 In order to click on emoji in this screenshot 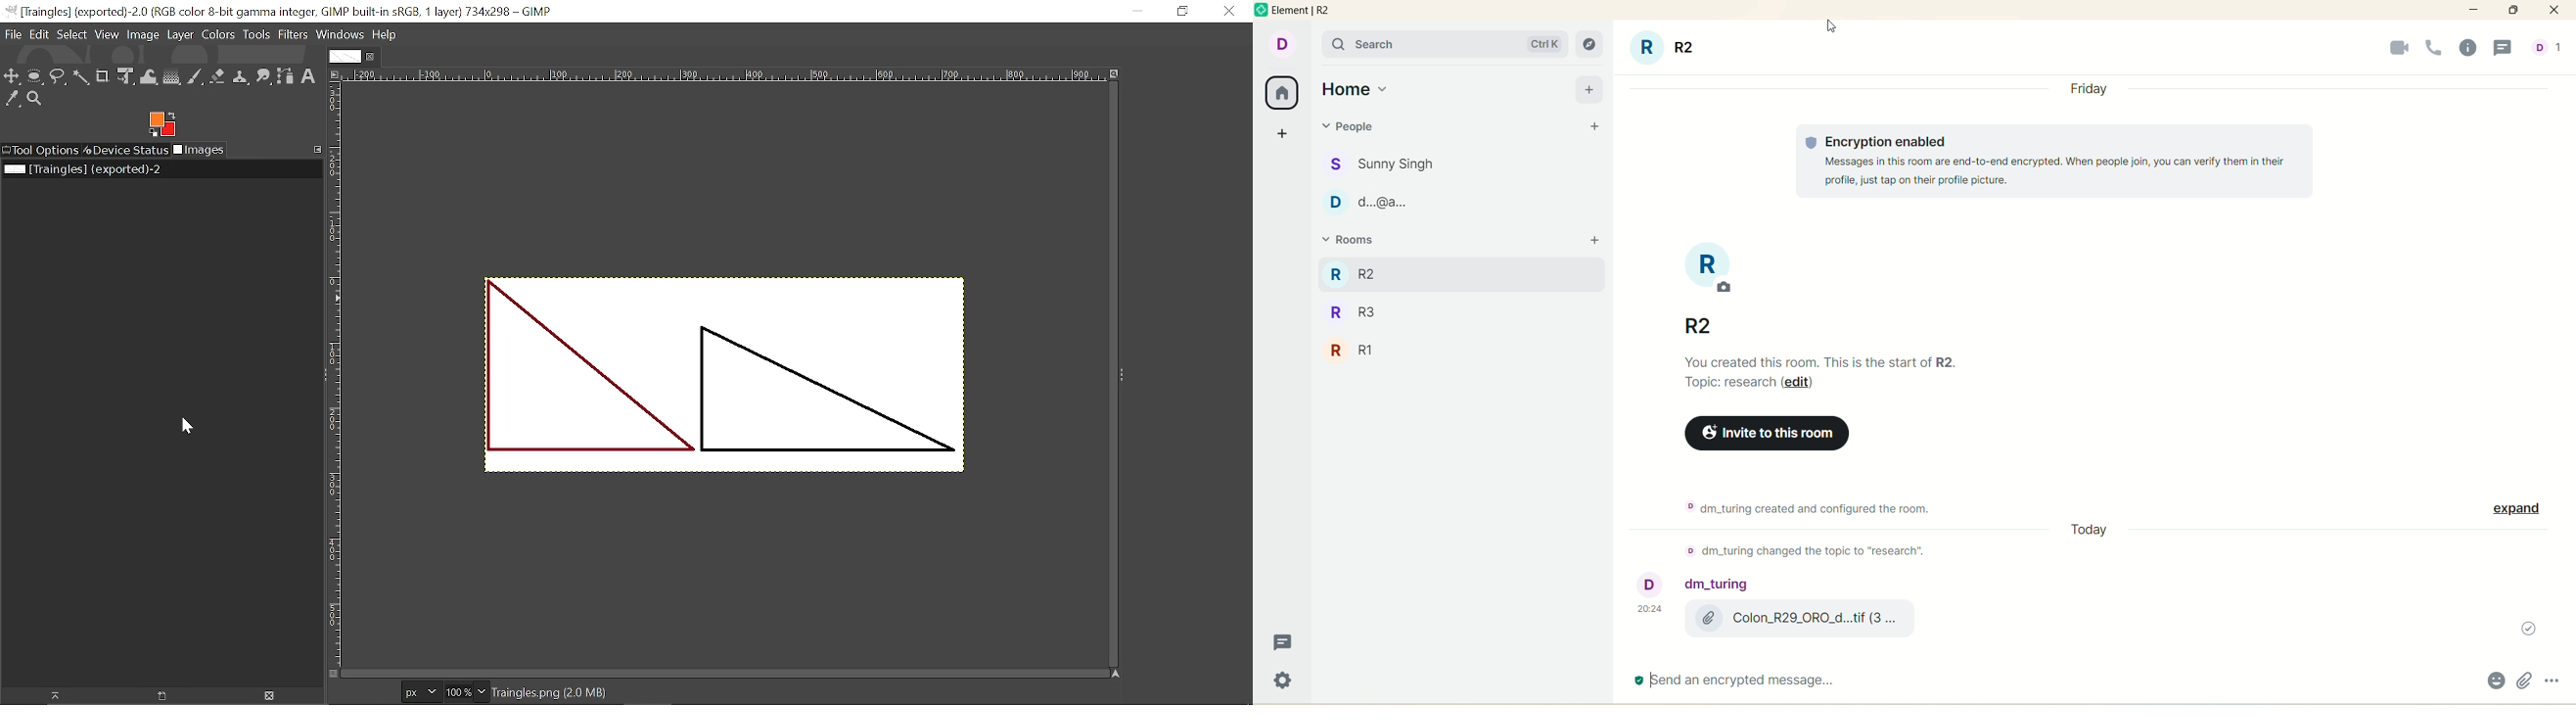, I will do `click(2495, 682)`.